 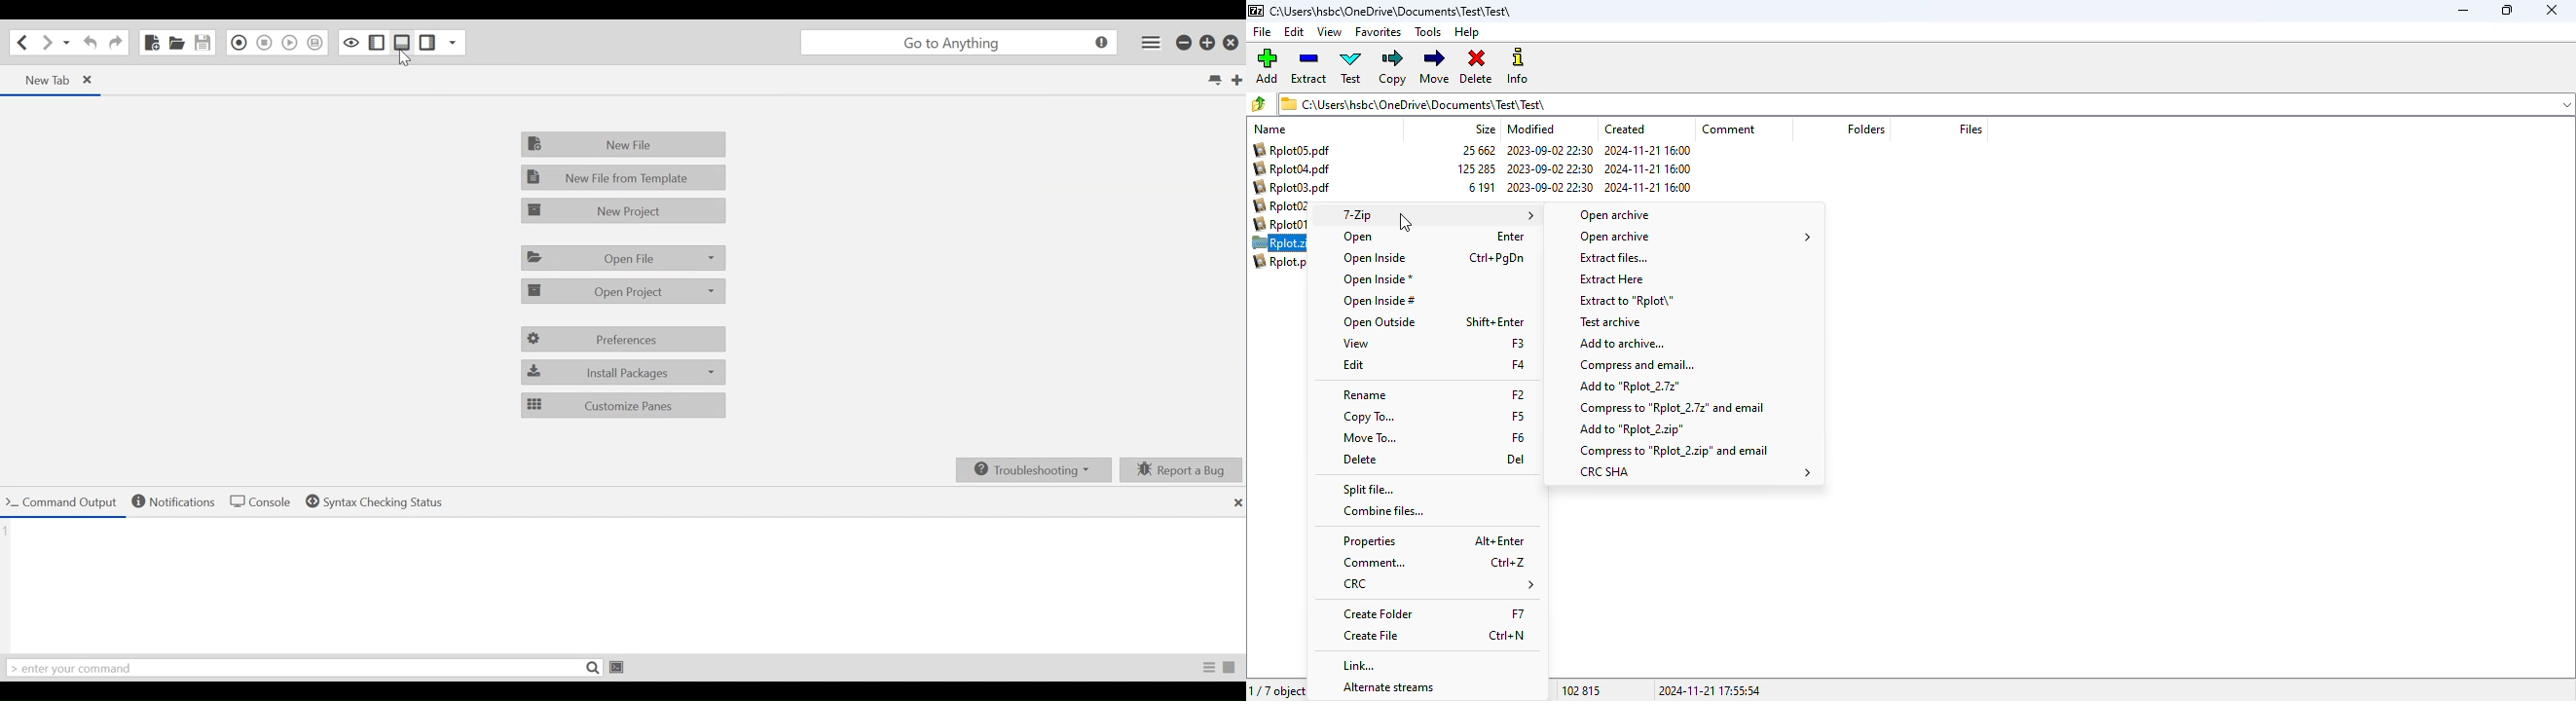 I want to click on copy, so click(x=1391, y=67).